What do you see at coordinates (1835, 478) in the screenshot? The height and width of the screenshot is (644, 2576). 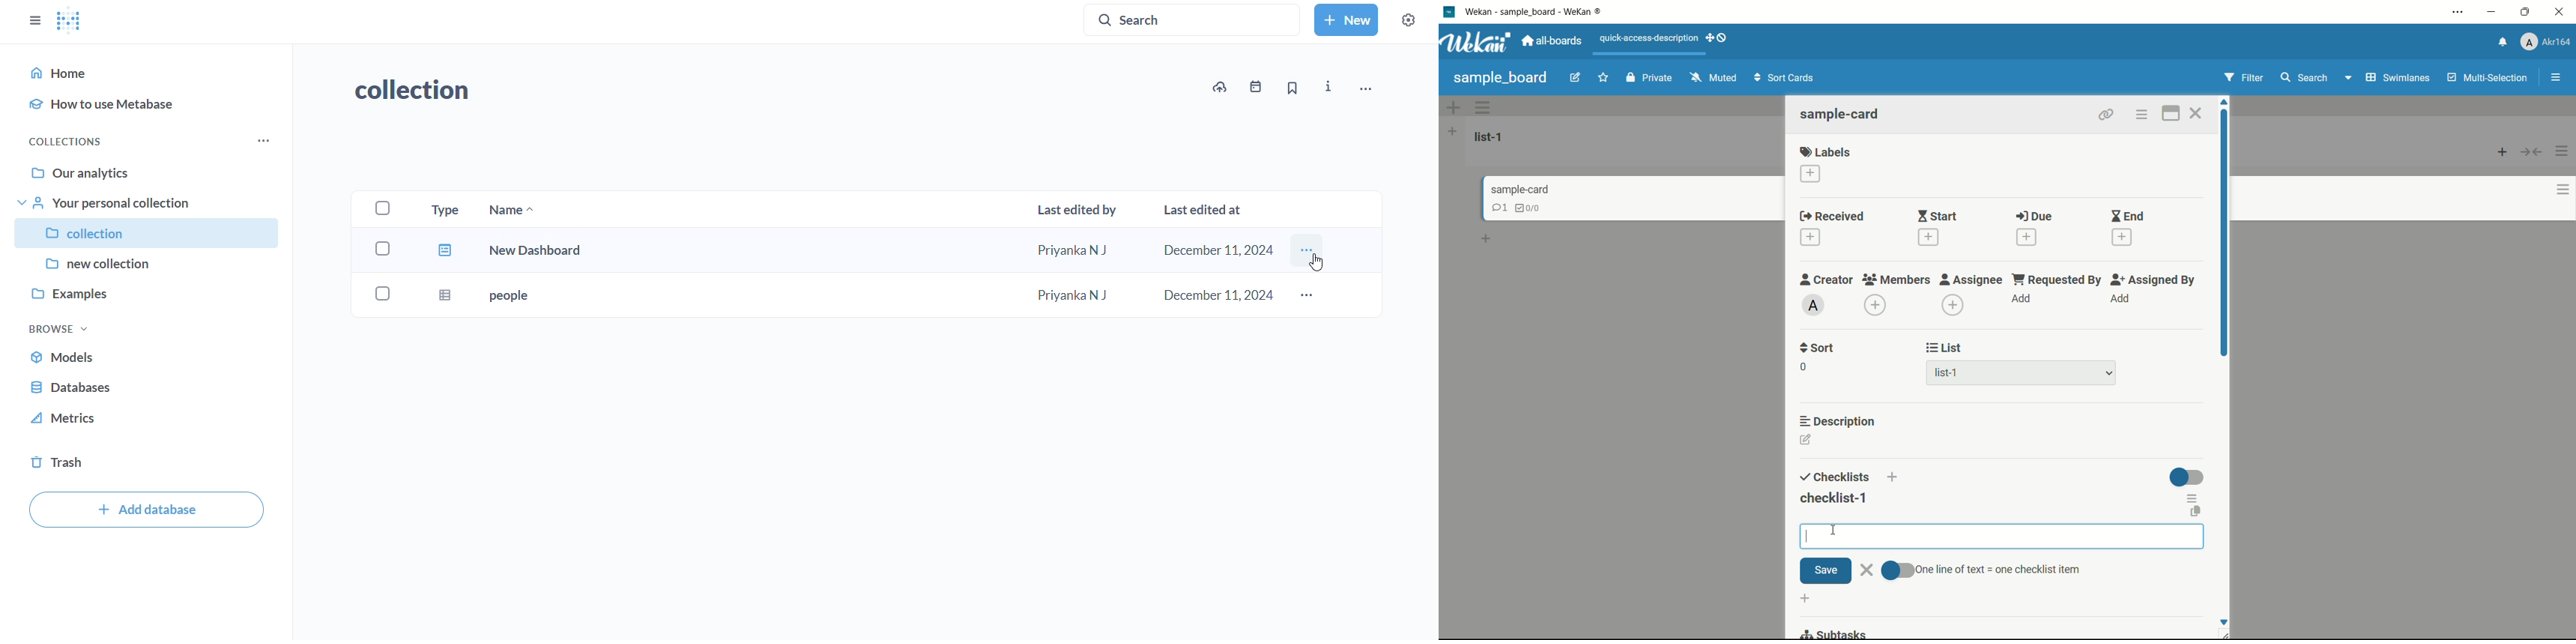 I see `checklists` at bounding box center [1835, 478].